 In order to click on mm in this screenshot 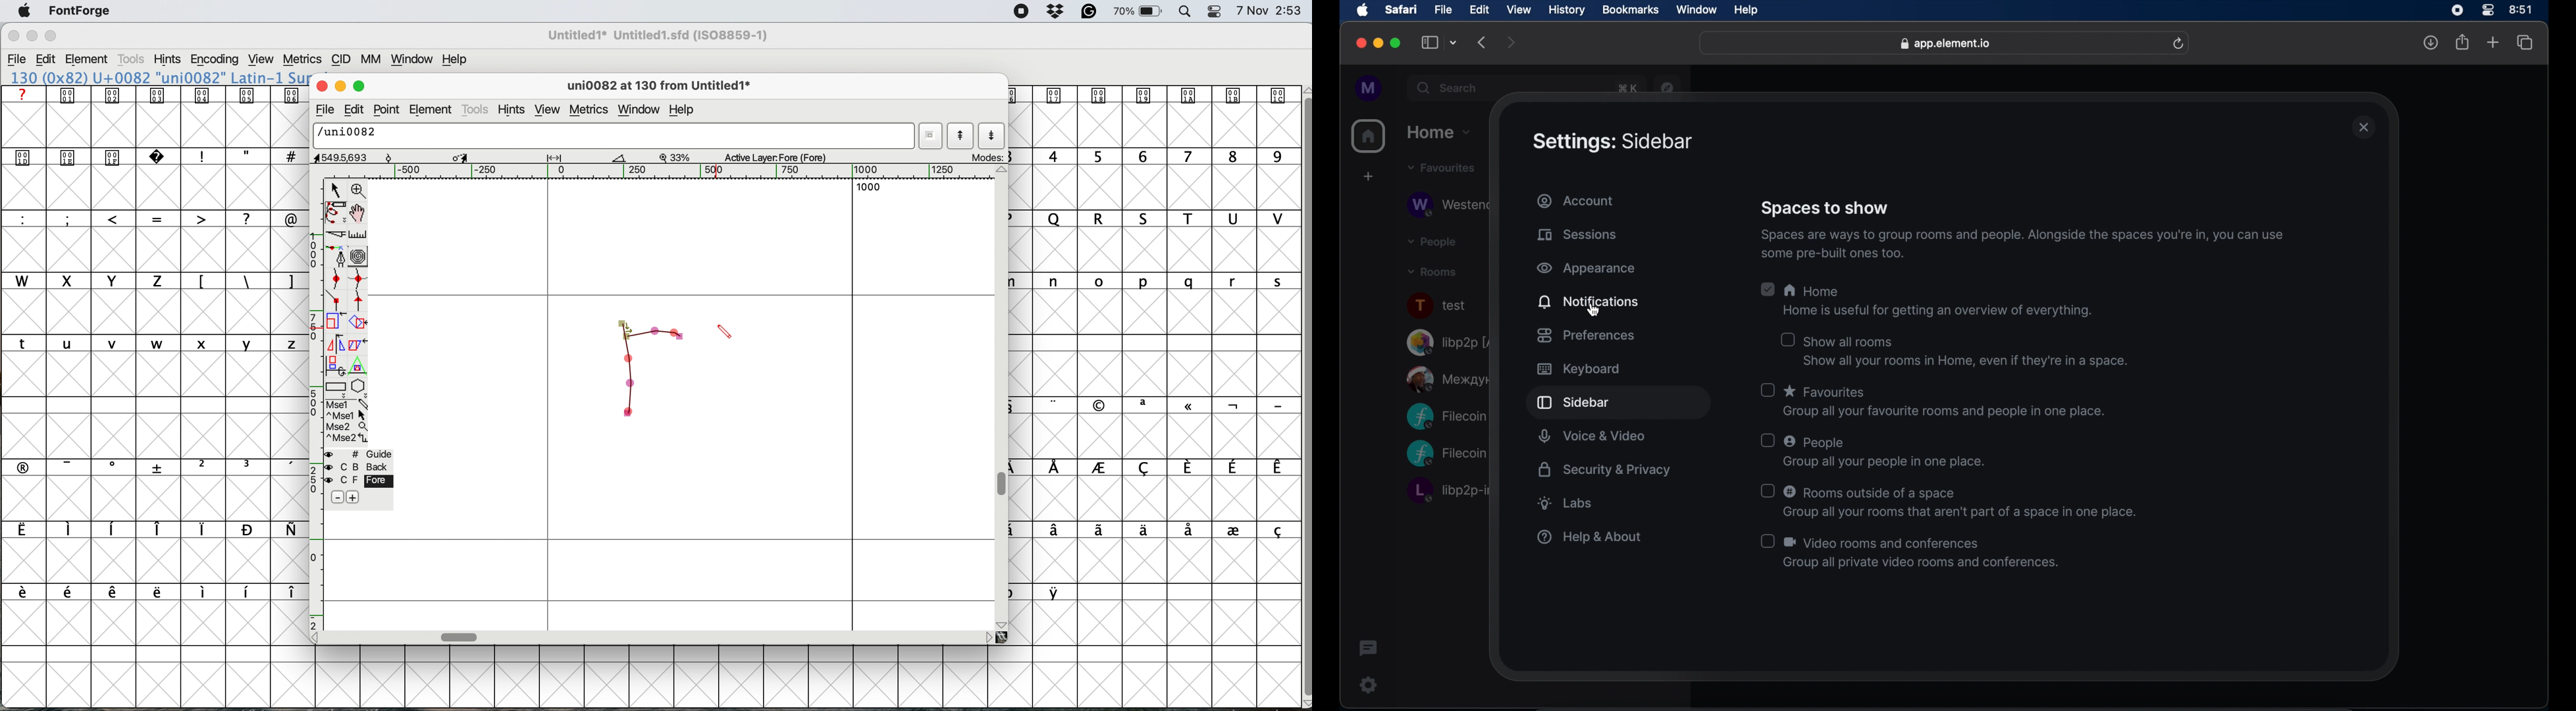, I will do `click(375, 60)`.